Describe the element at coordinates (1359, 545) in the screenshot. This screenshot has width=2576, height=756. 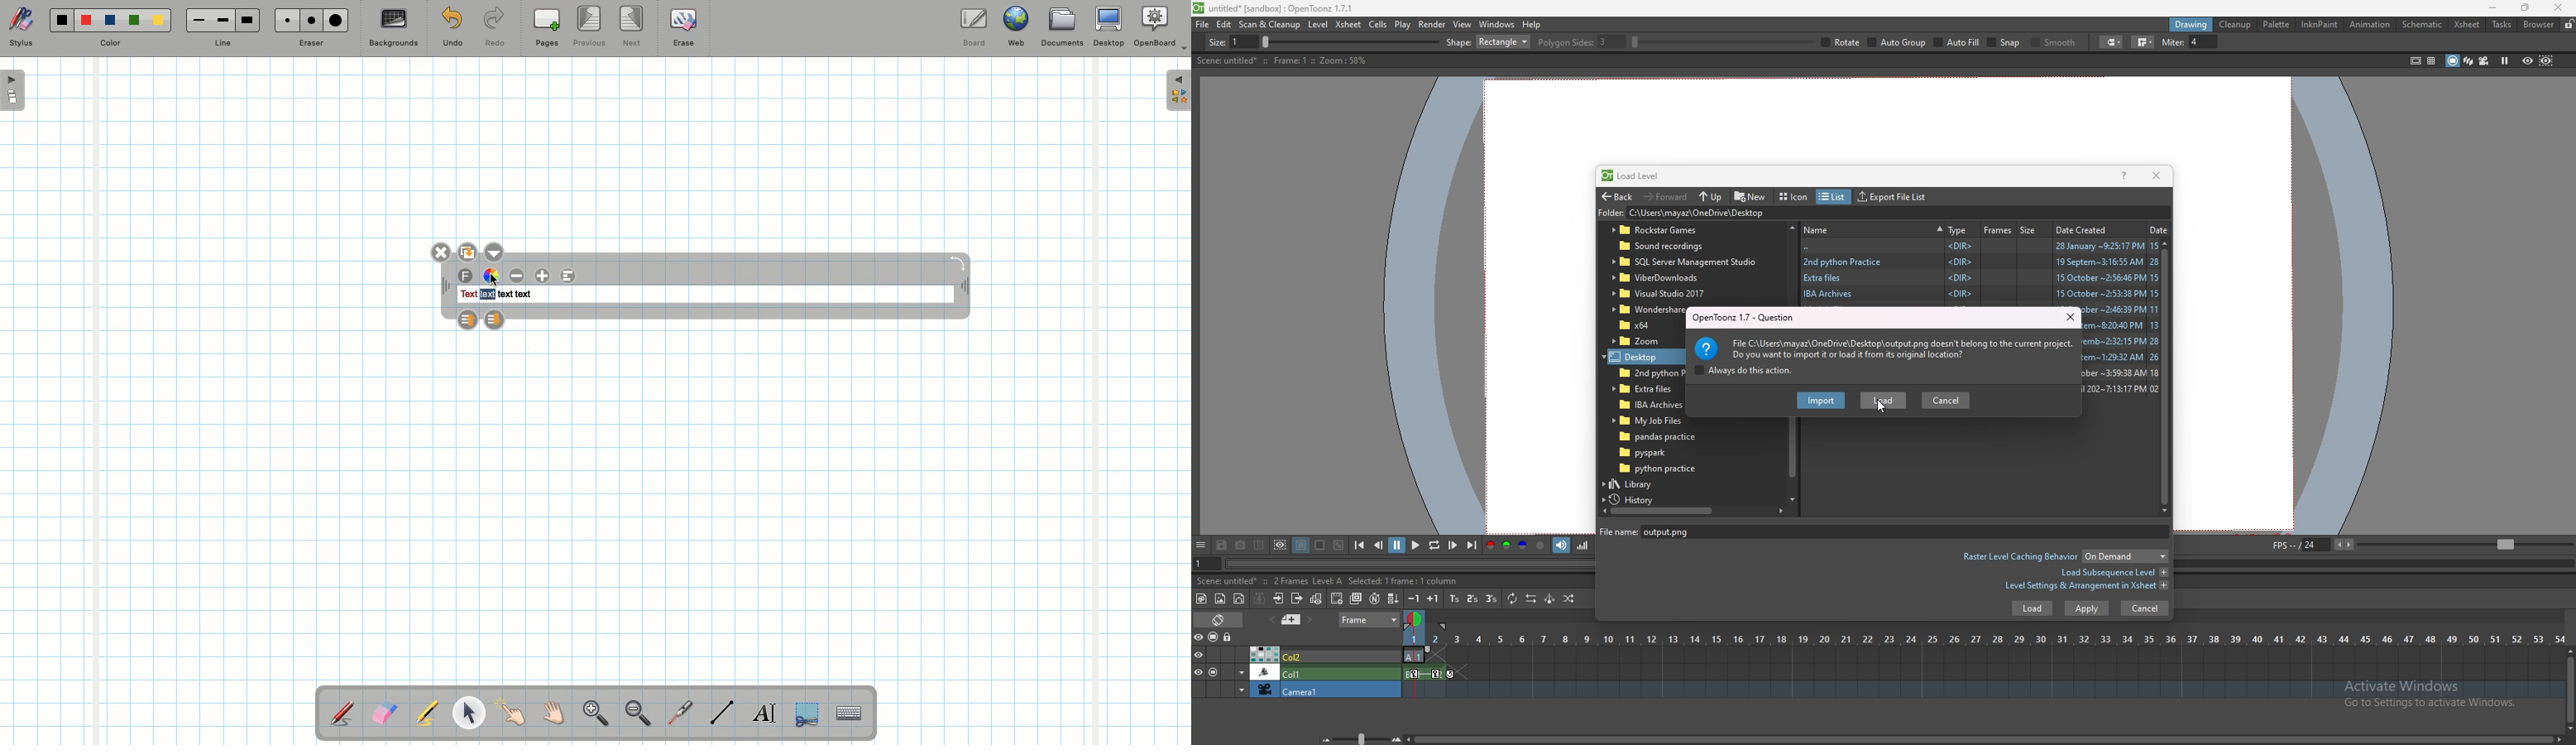
I see `first frame` at that location.